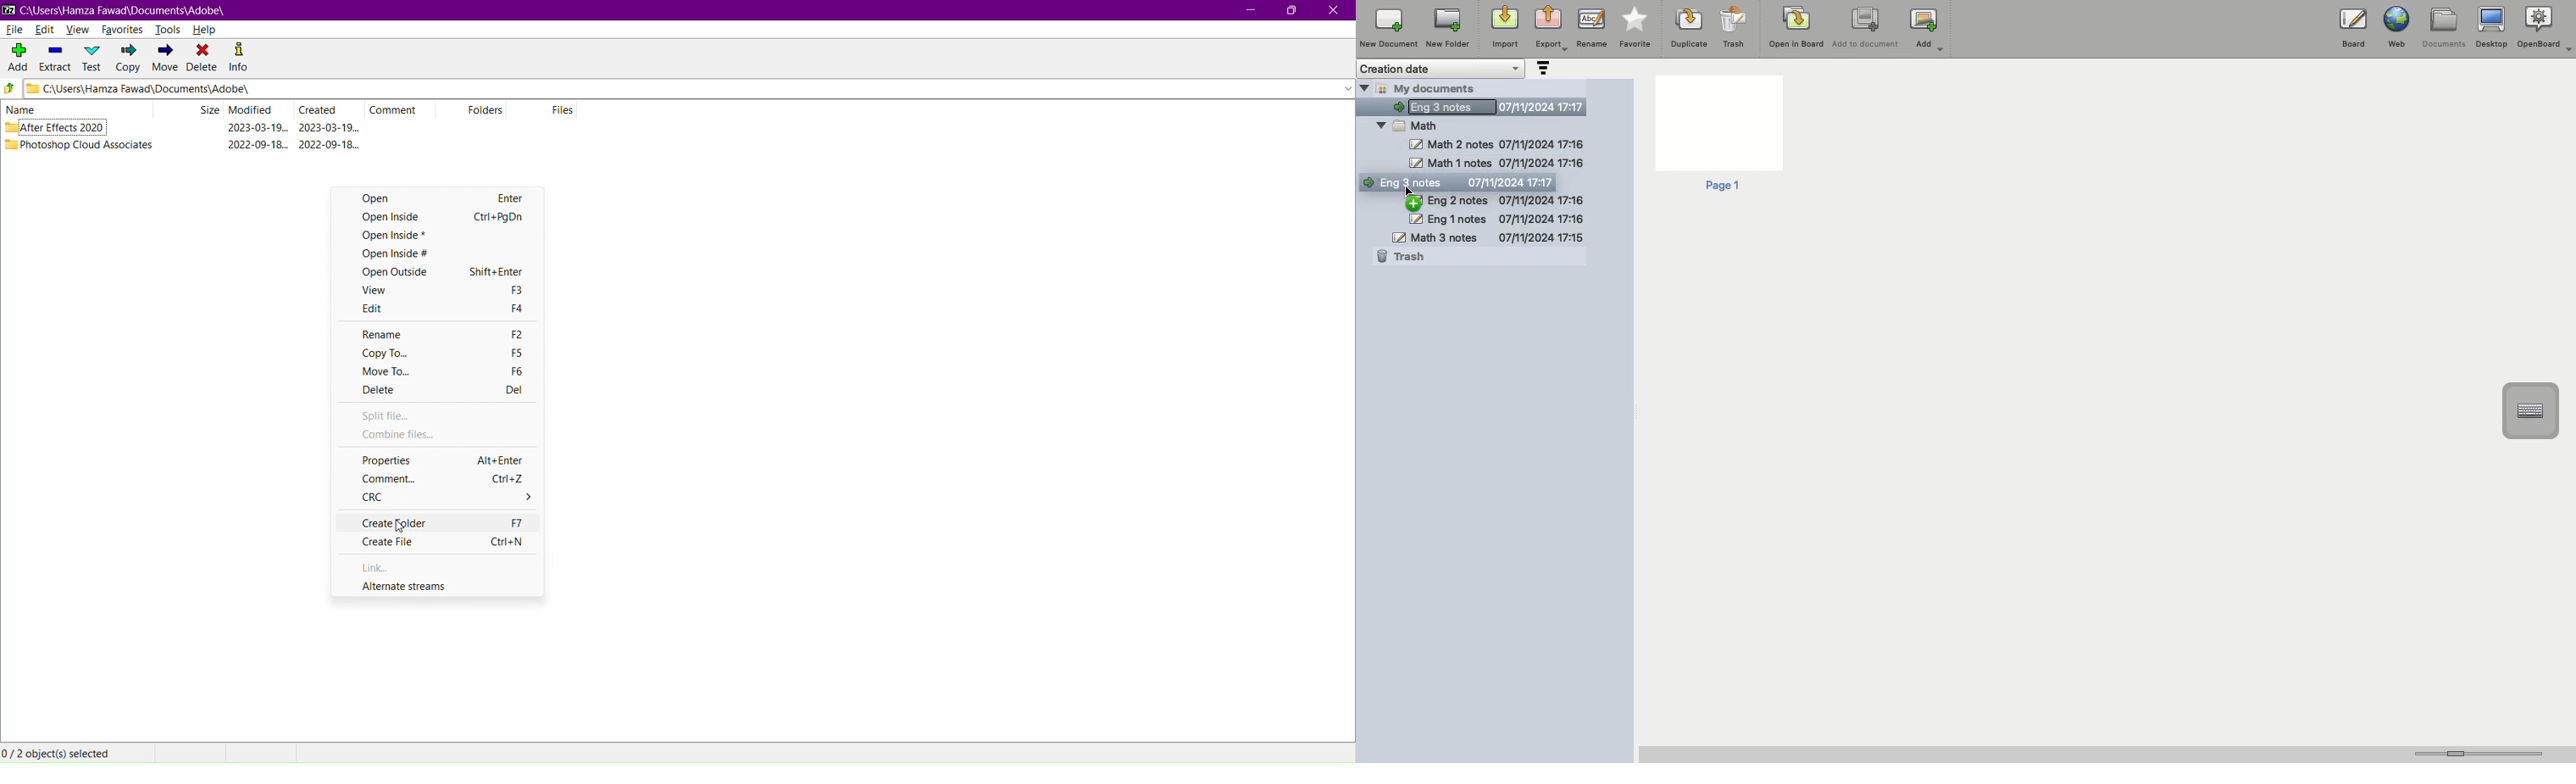 The image size is (2576, 784). What do you see at coordinates (244, 59) in the screenshot?
I see `Info` at bounding box center [244, 59].